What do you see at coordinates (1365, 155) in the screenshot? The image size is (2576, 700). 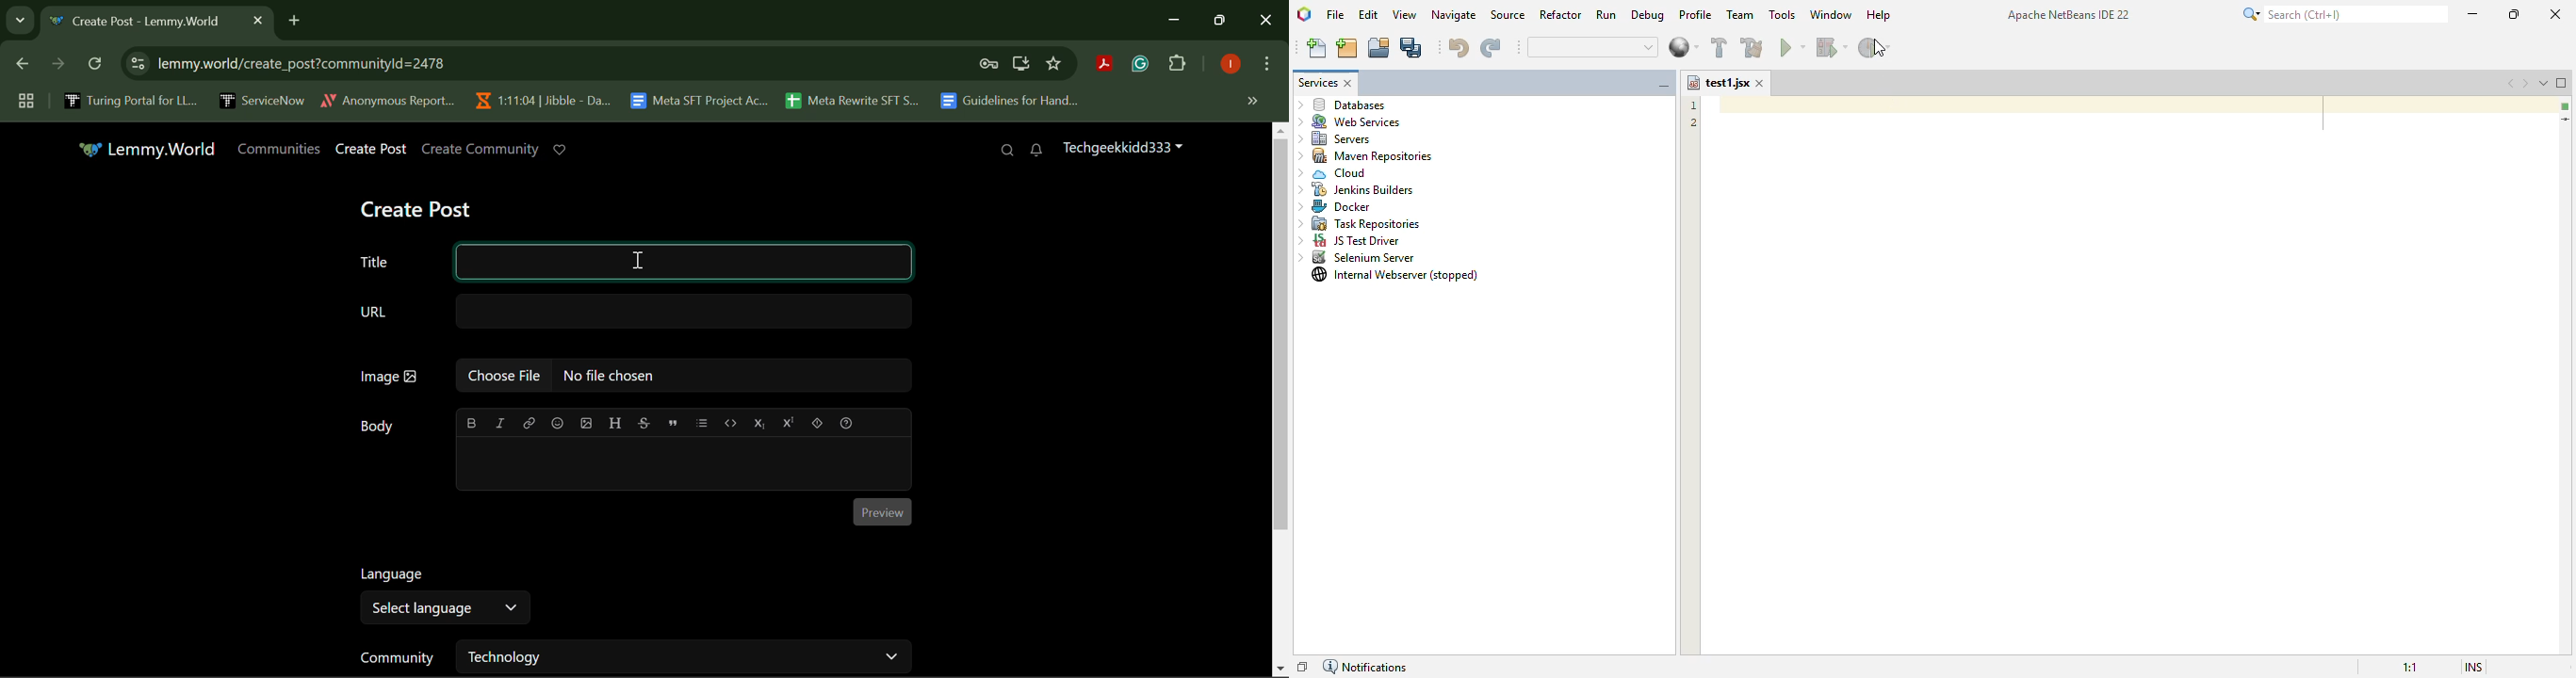 I see `maven repositories` at bounding box center [1365, 155].